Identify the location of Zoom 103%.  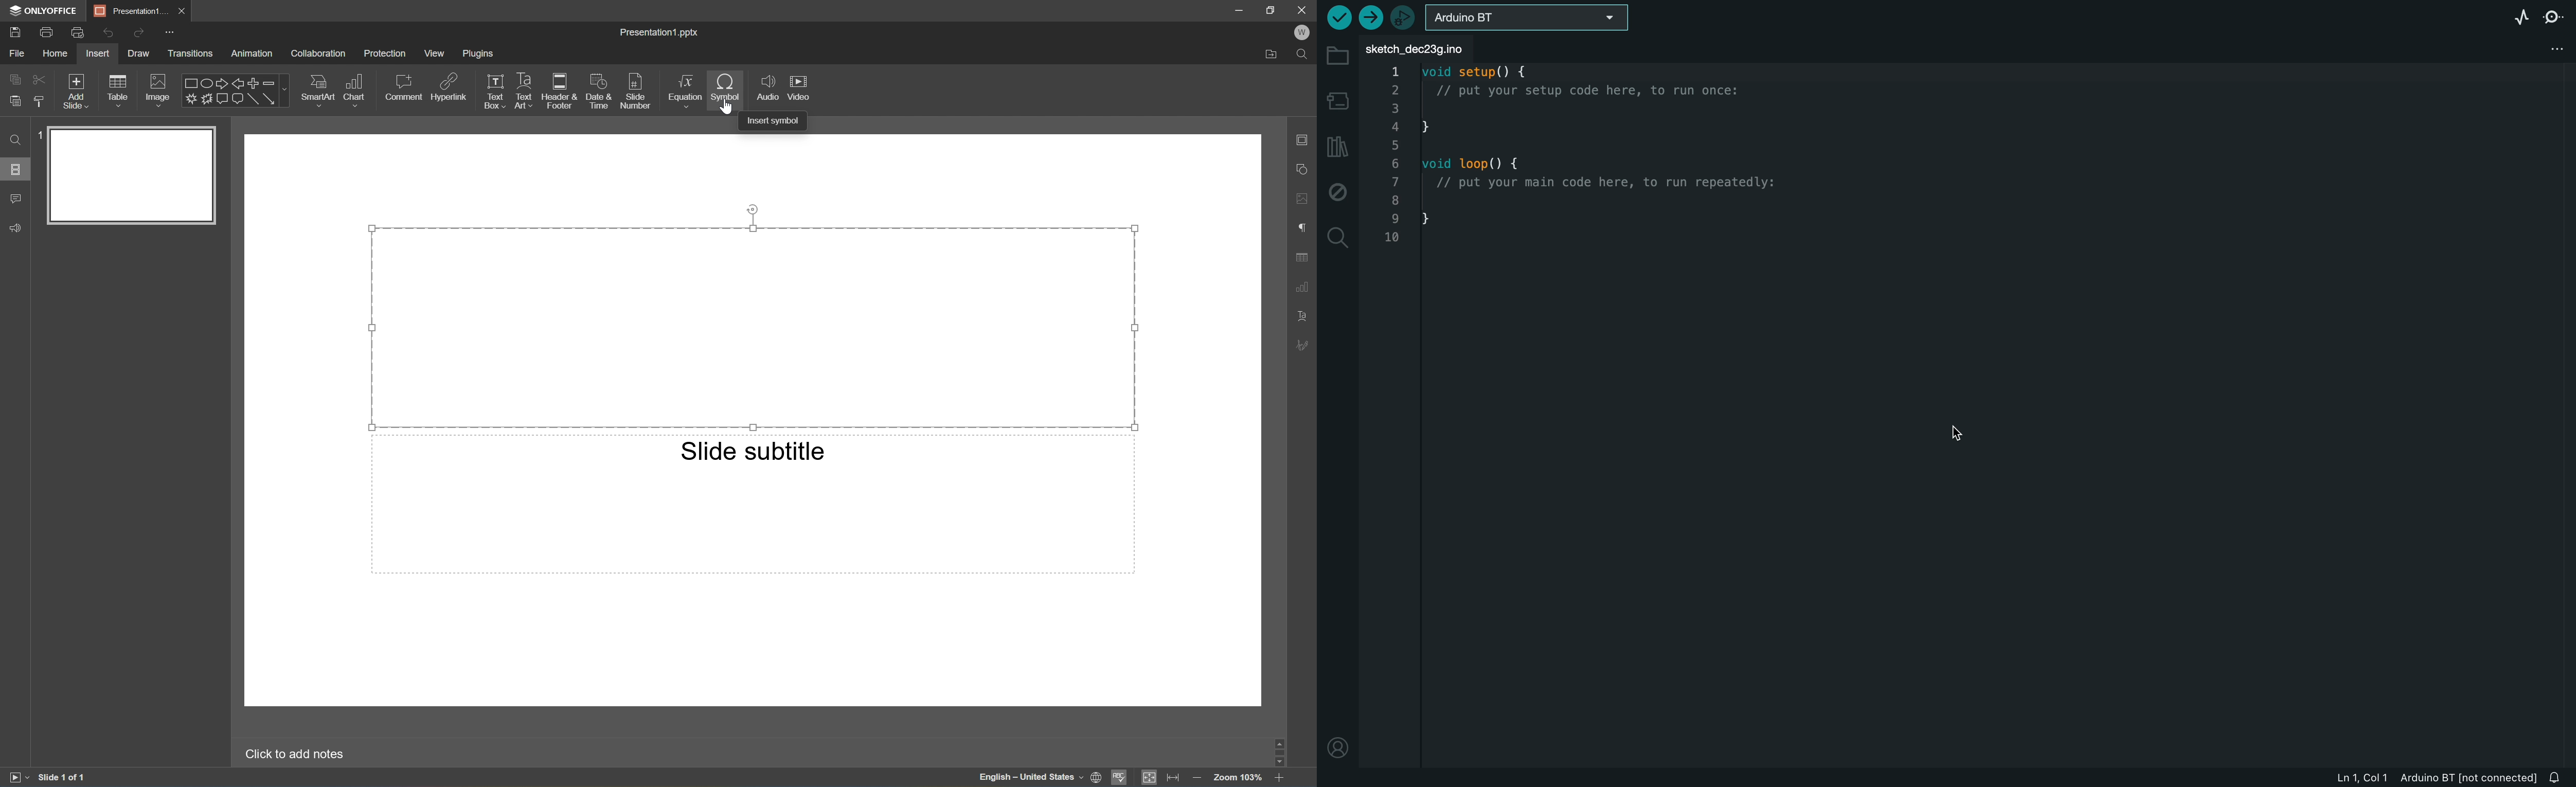
(1239, 779).